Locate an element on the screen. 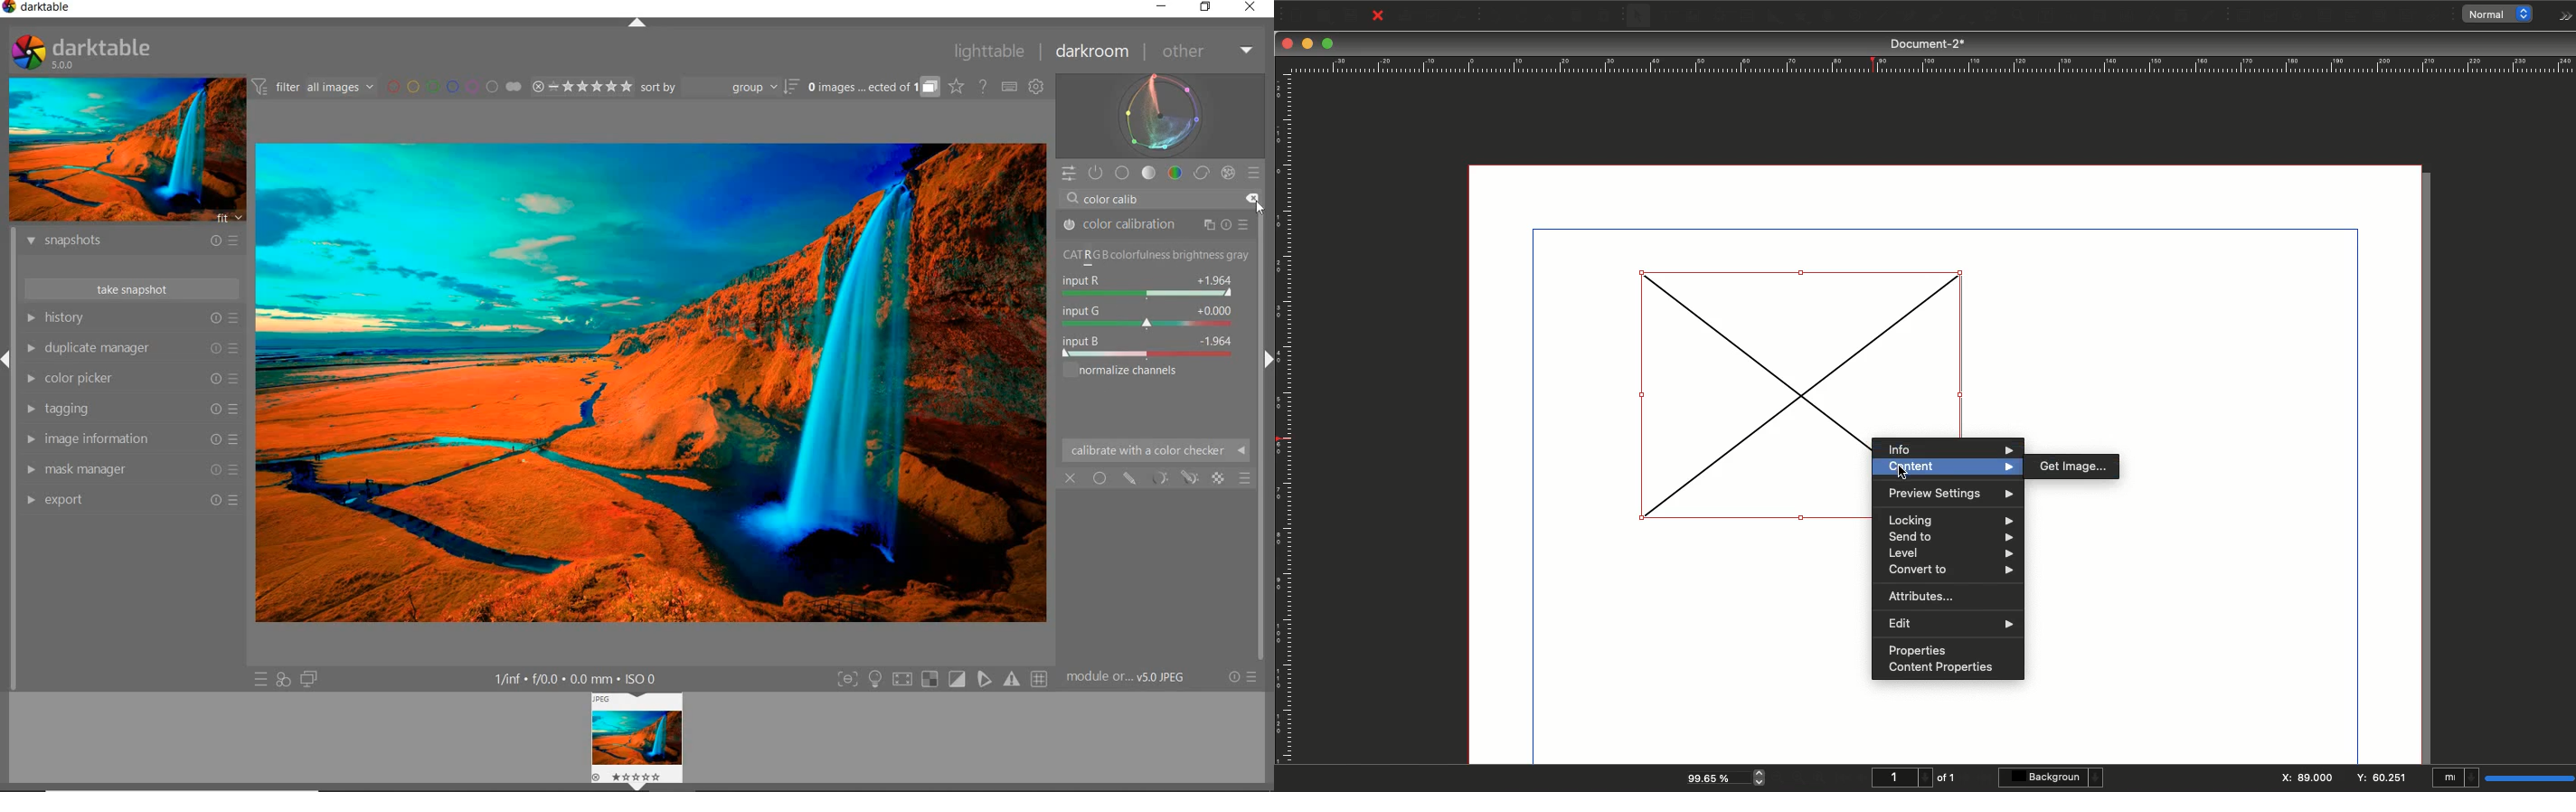 This screenshot has height=812, width=2576. Maximize is located at coordinates (1329, 45).